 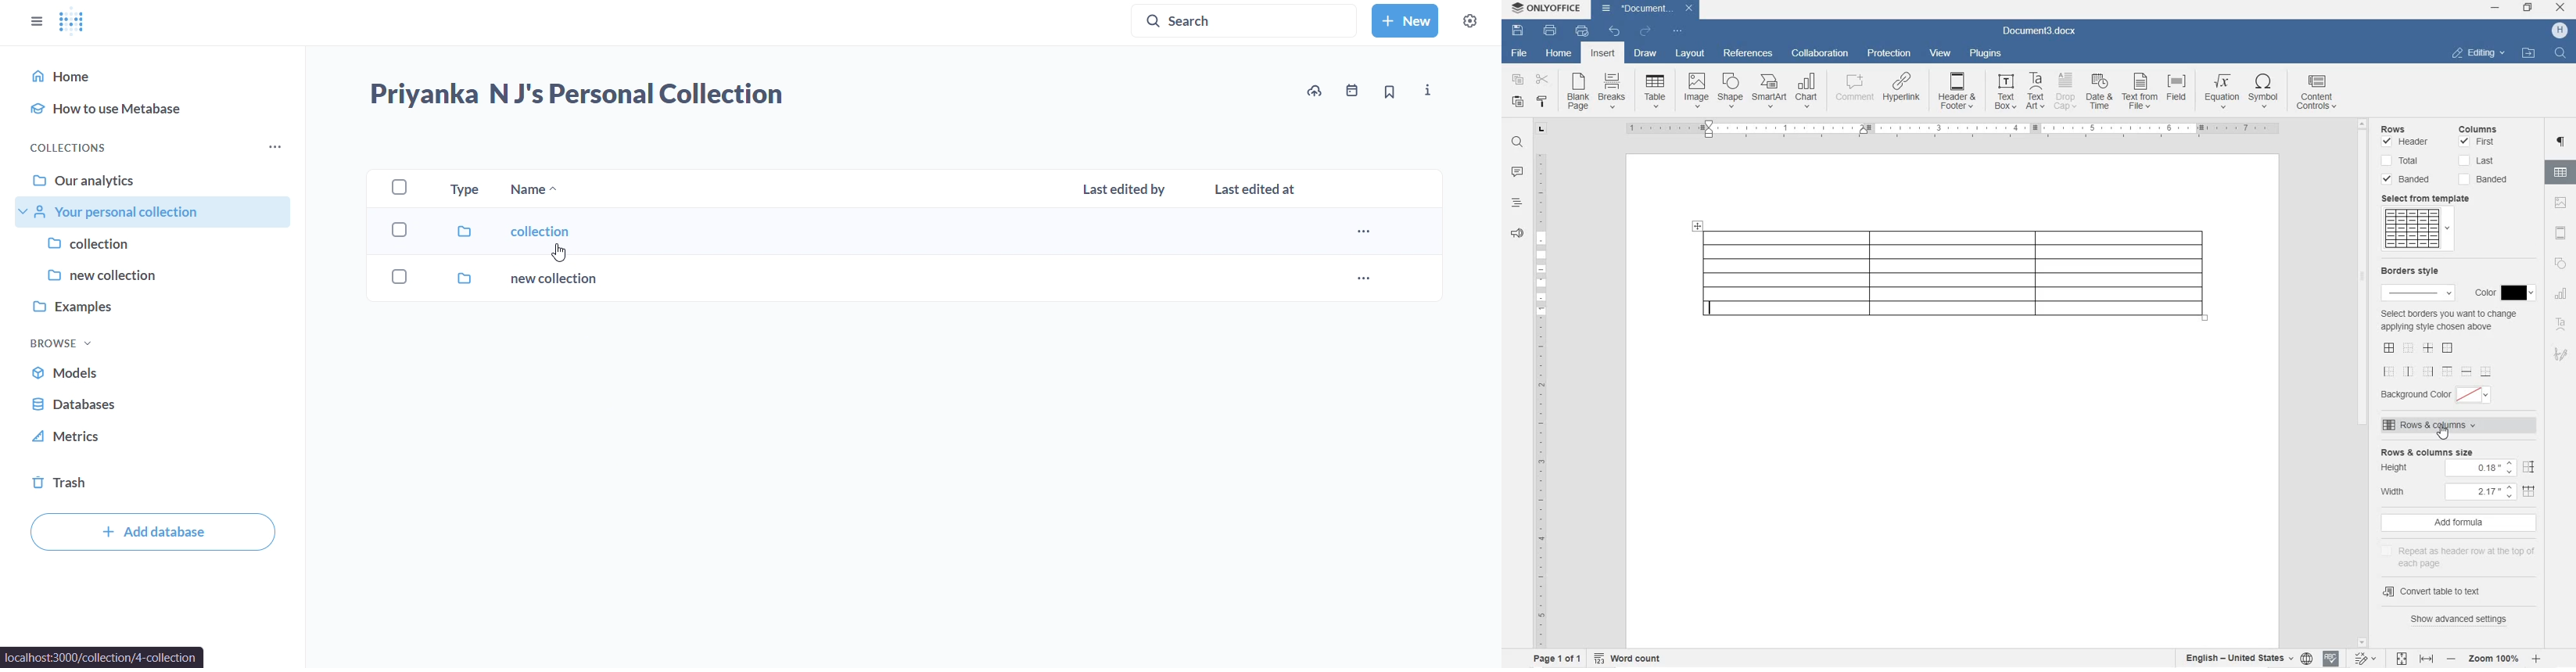 What do you see at coordinates (2561, 296) in the screenshot?
I see `CHART SETTINGS` at bounding box center [2561, 296].